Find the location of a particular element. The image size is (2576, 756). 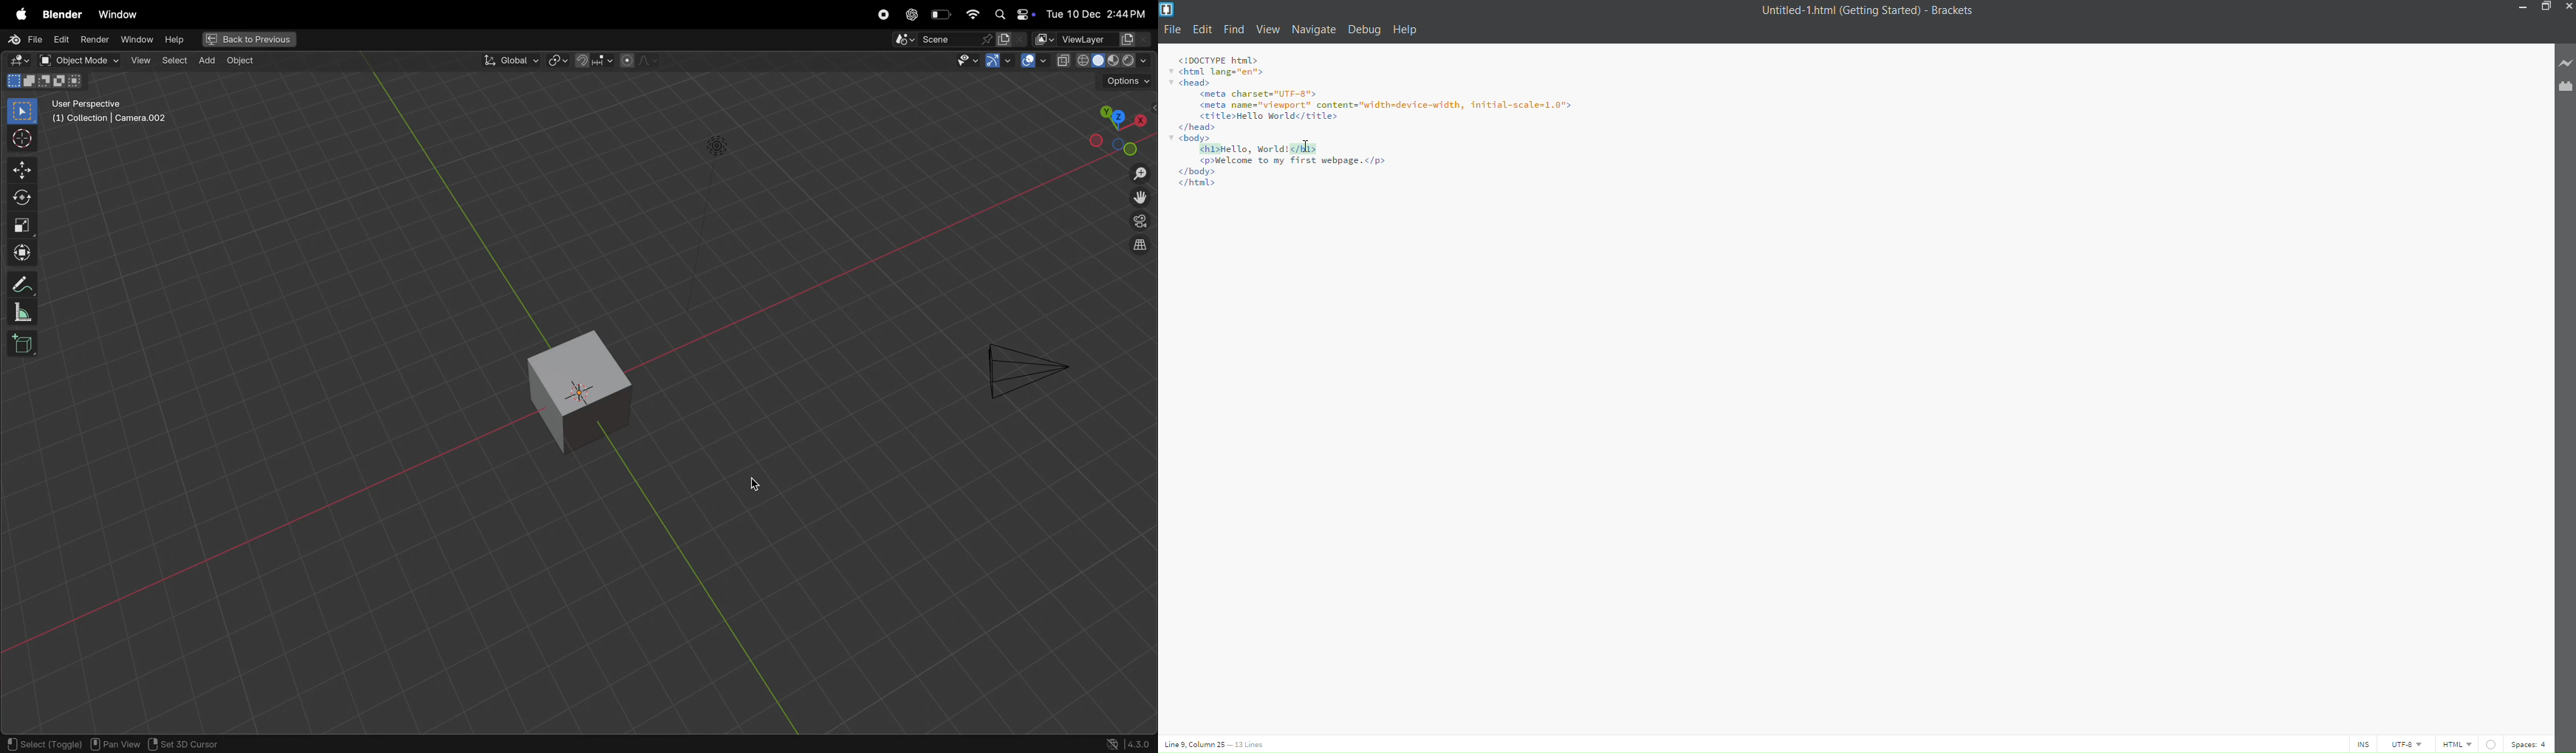

navigate is located at coordinates (1314, 27).